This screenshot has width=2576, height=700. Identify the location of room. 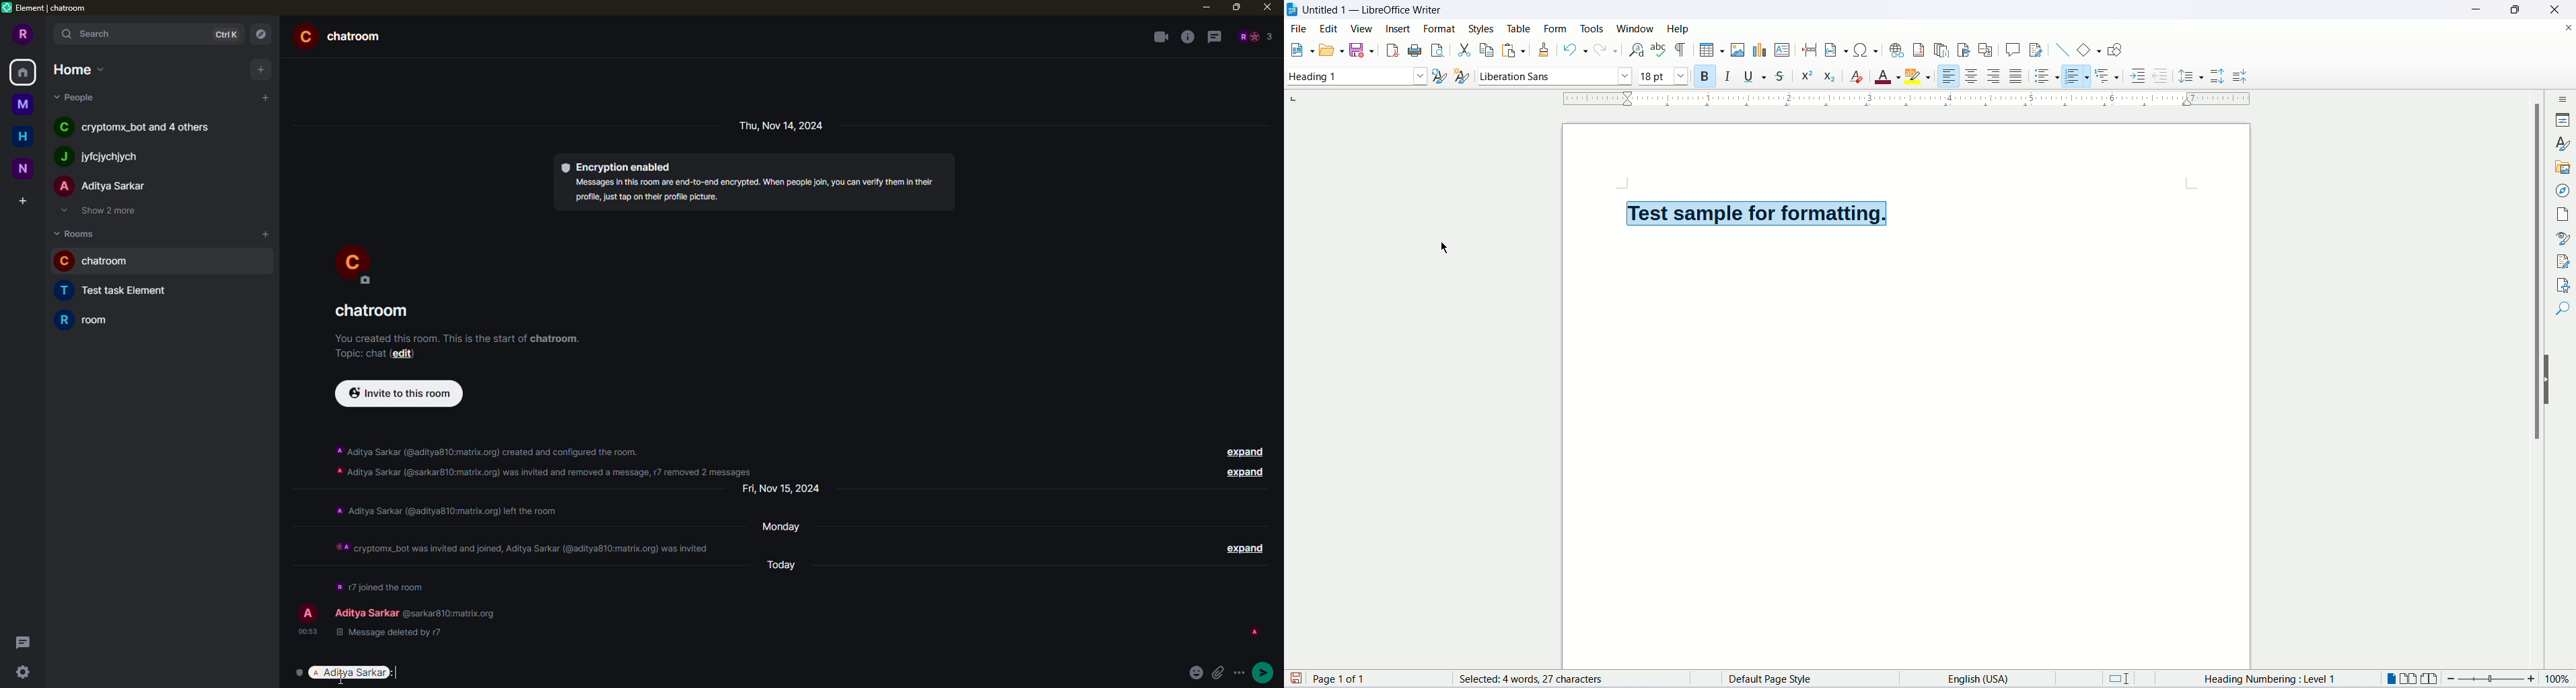
(375, 311).